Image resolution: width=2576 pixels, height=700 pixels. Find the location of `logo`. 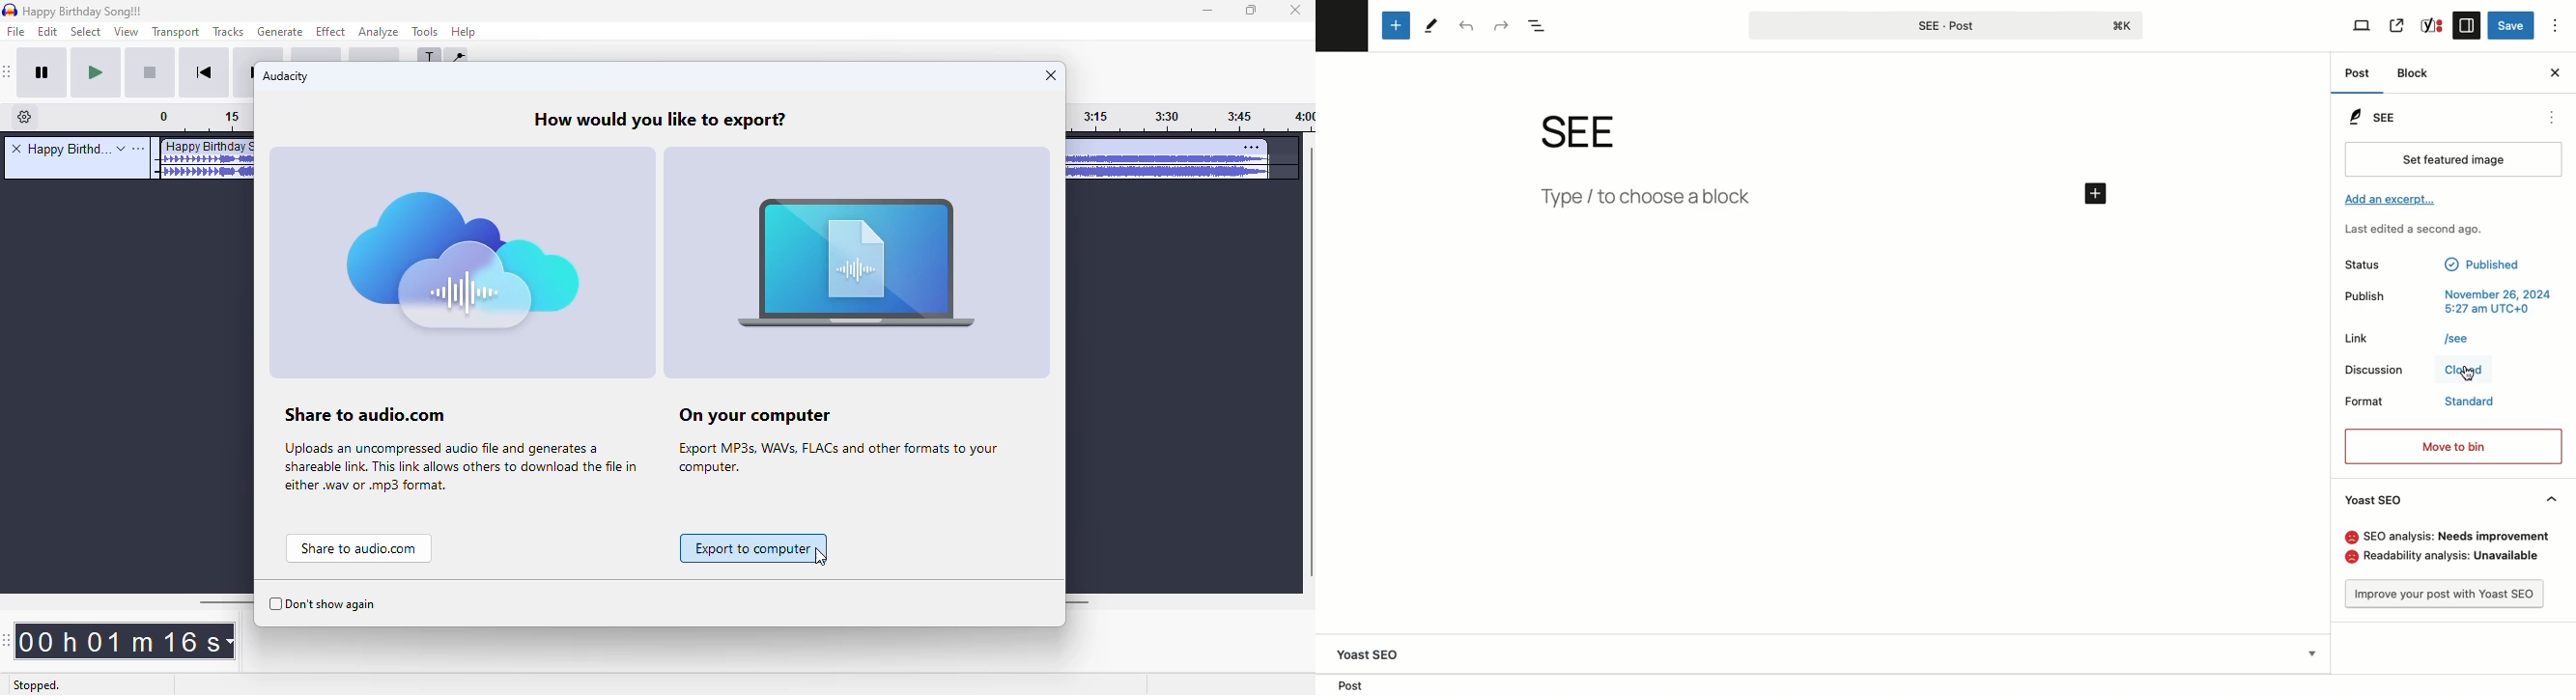

logo is located at coordinates (10, 10).